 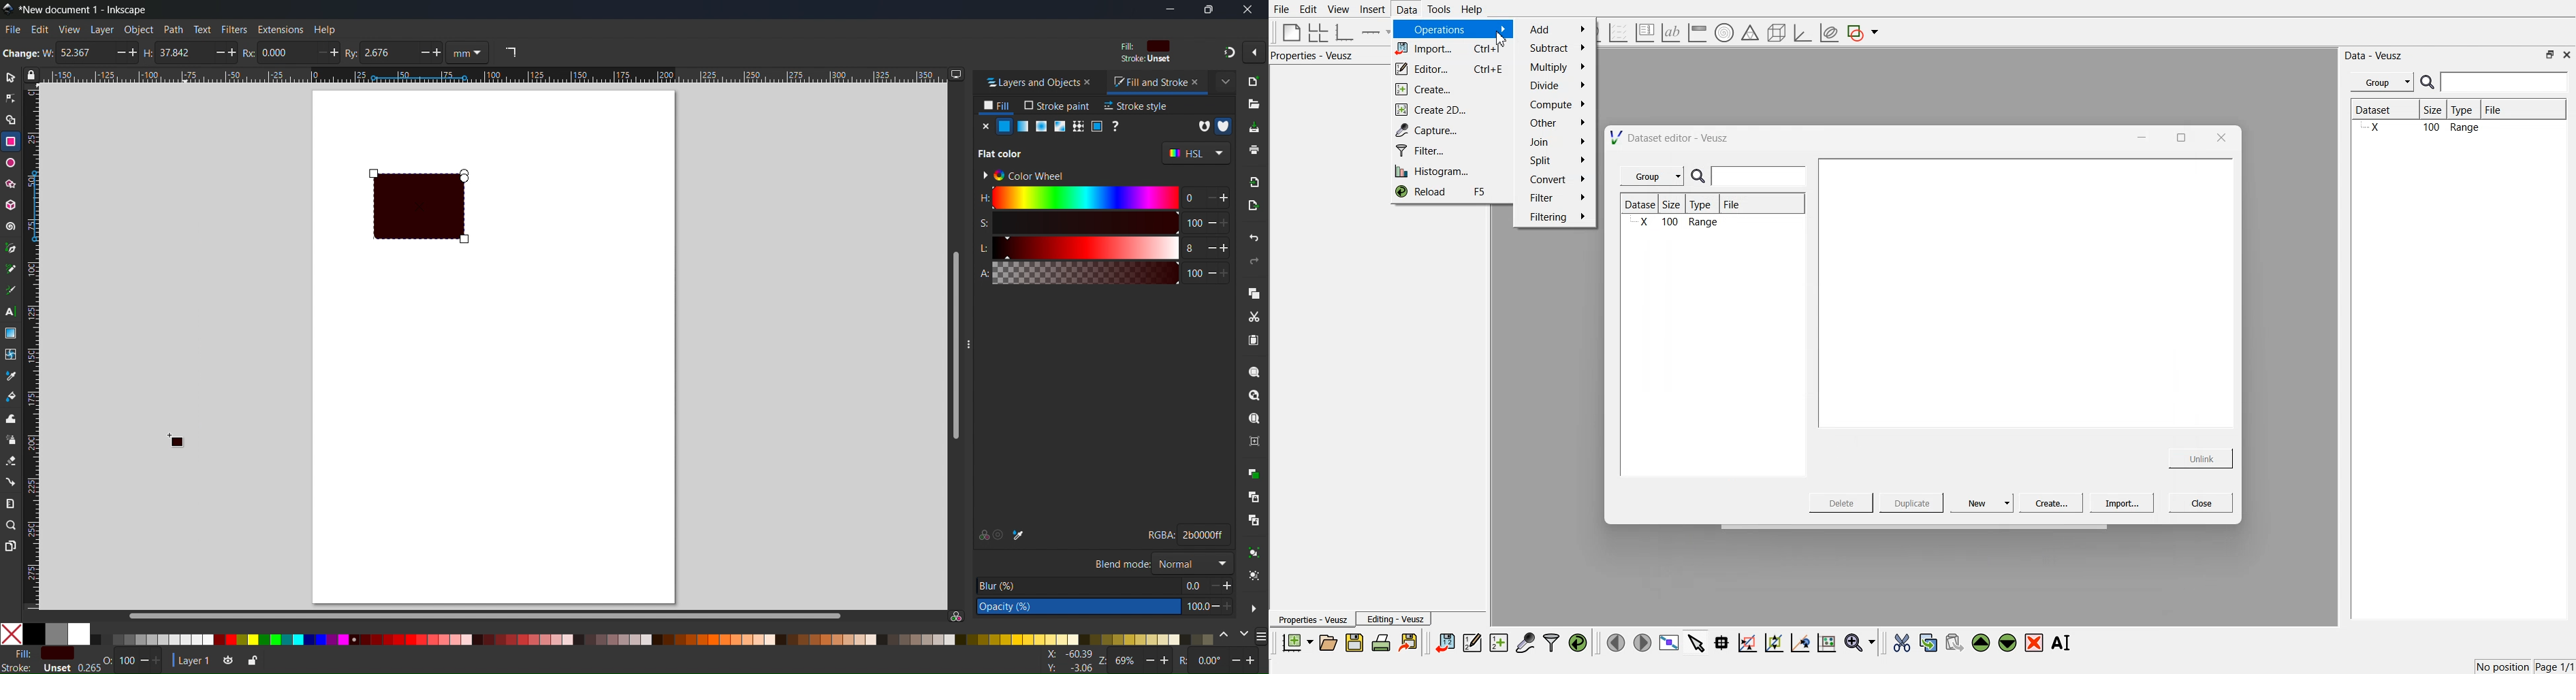 What do you see at coordinates (127, 661) in the screenshot?
I see `Opacity` at bounding box center [127, 661].